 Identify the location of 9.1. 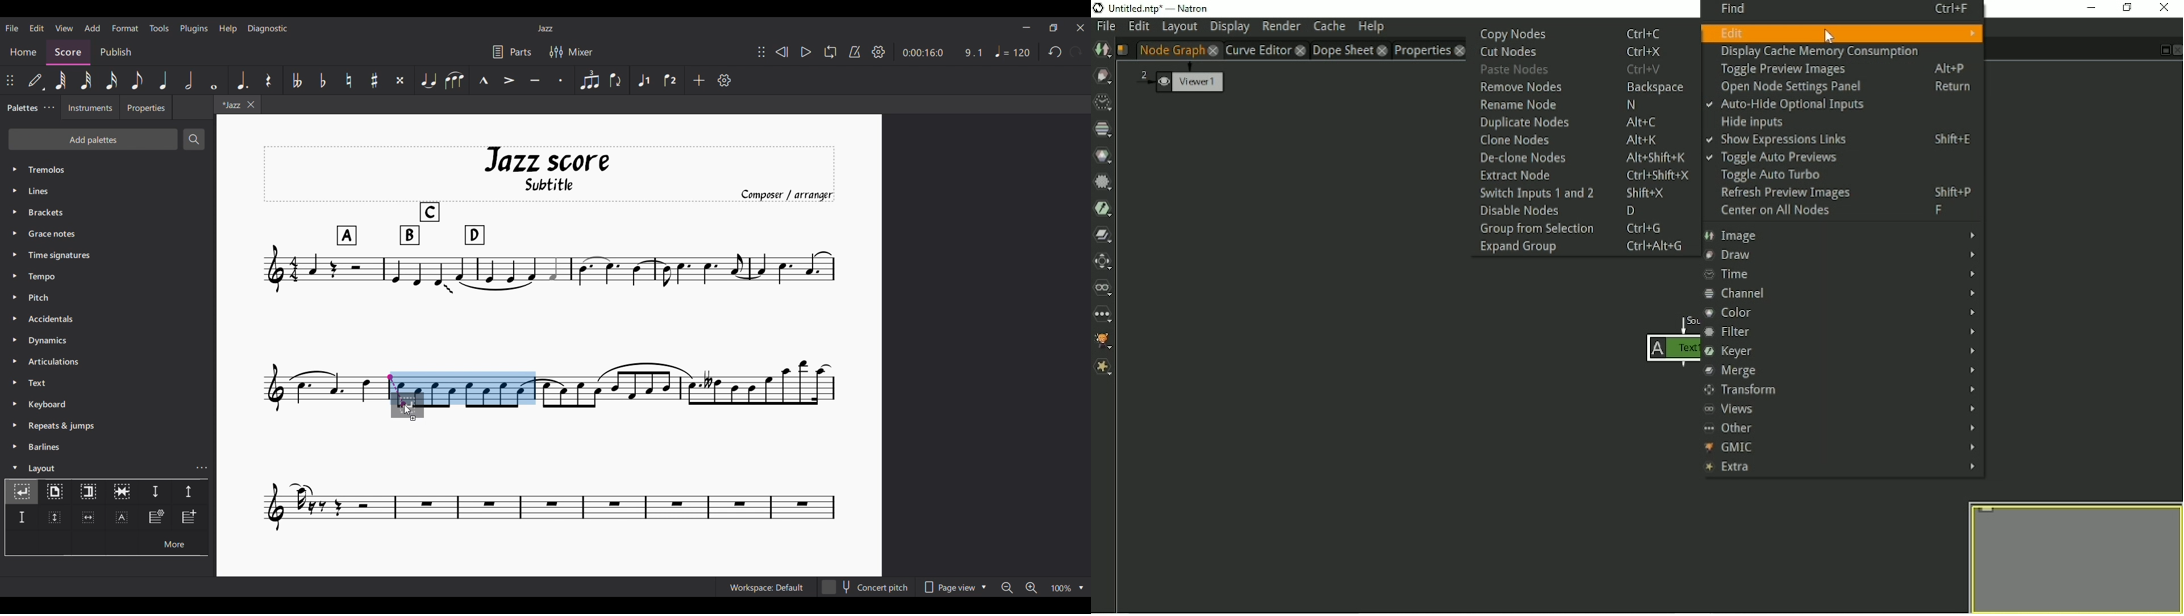
(974, 53).